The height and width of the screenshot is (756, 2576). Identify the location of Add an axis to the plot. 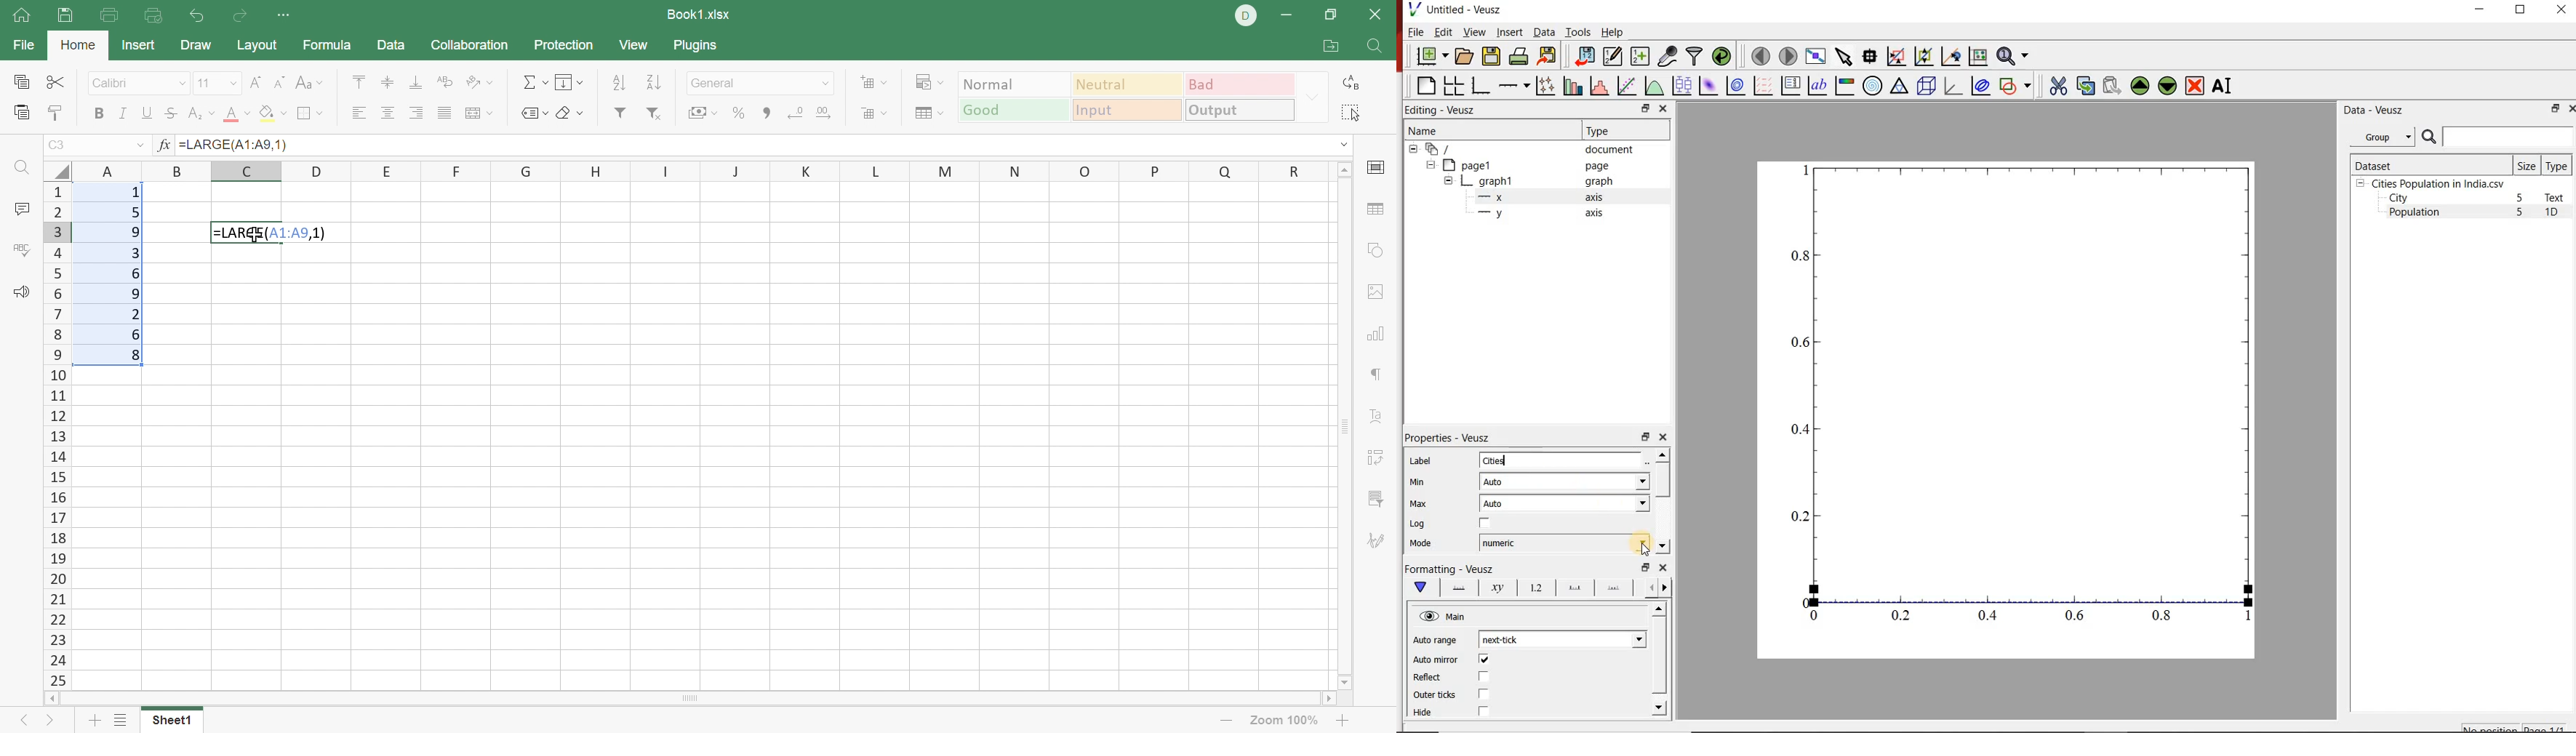
(1514, 84).